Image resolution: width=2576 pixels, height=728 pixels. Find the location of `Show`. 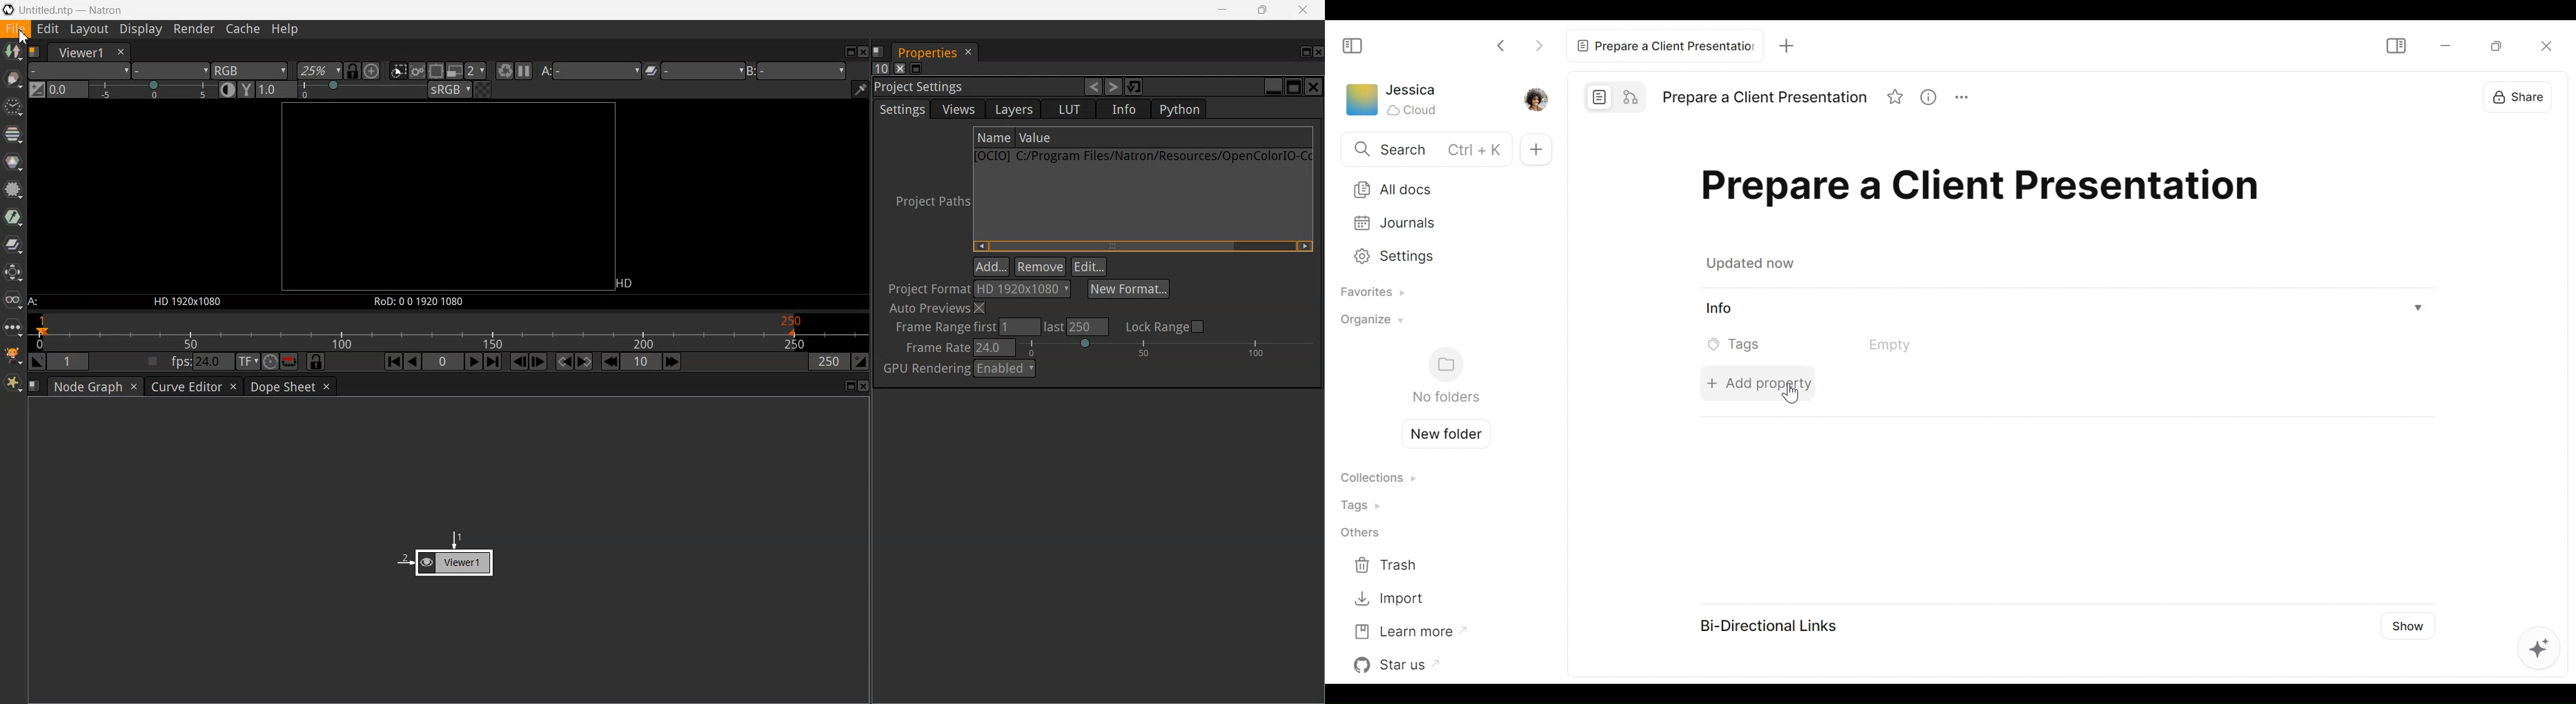

Show is located at coordinates (2410, 623).